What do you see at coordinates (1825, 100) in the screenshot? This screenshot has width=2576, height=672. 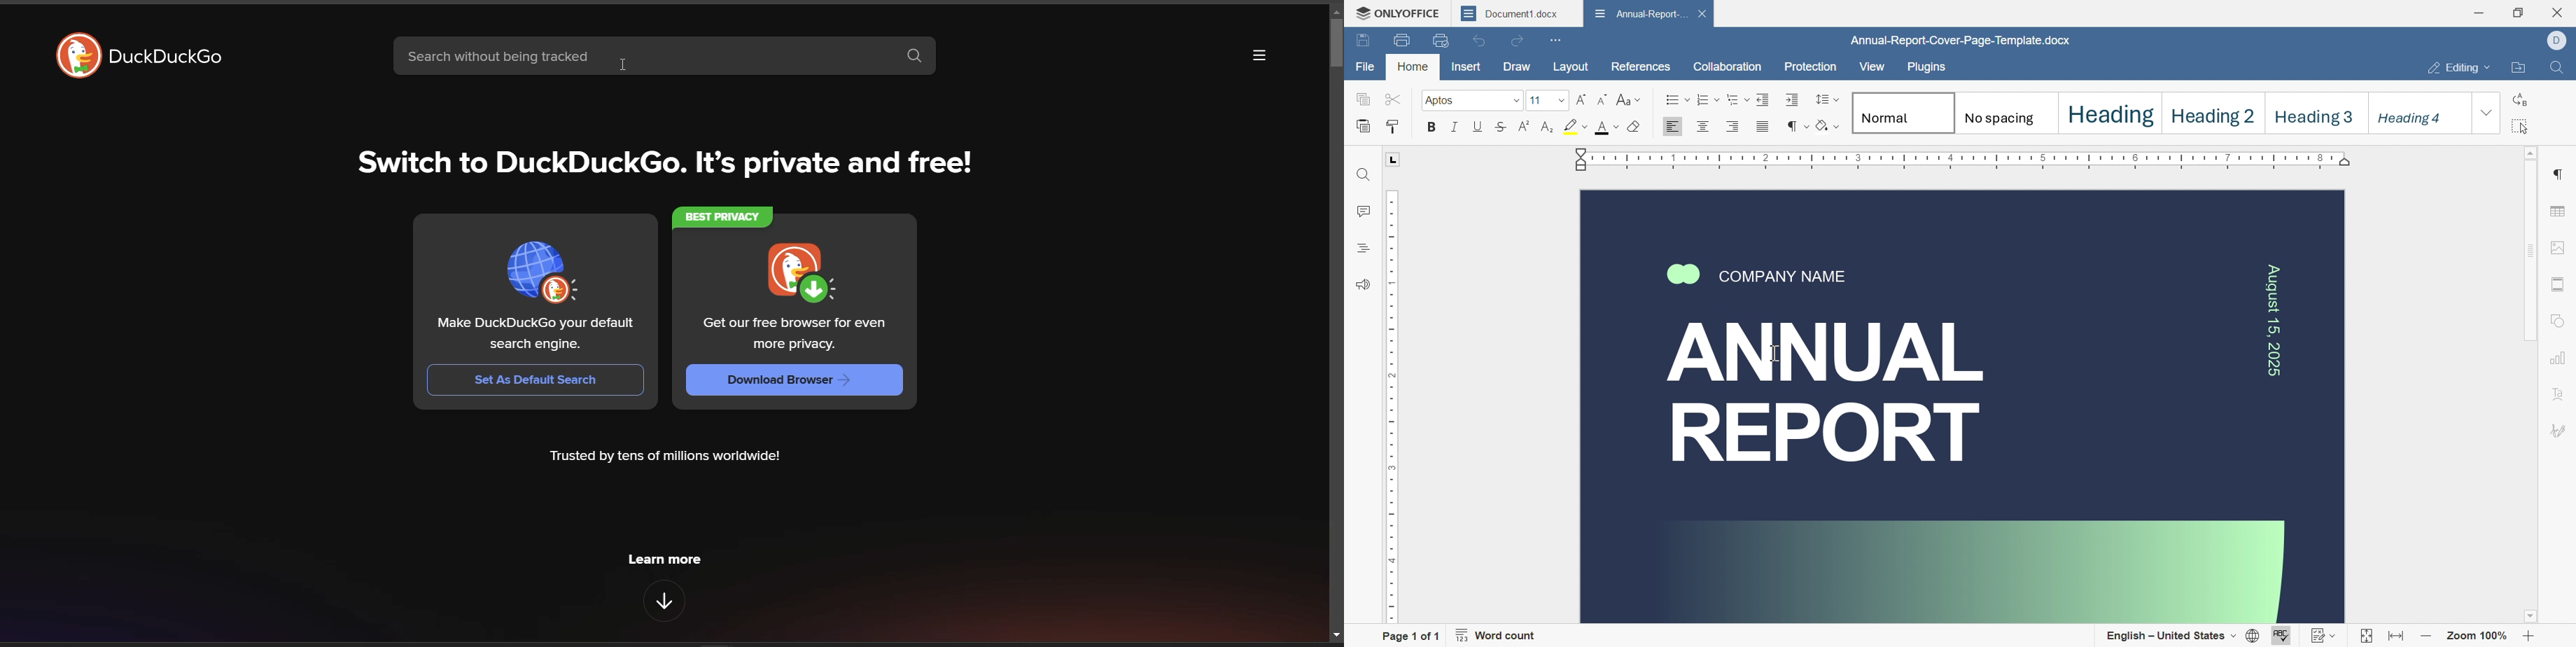 I see `paragraph line spacing` at bounding box center [1825, 100].